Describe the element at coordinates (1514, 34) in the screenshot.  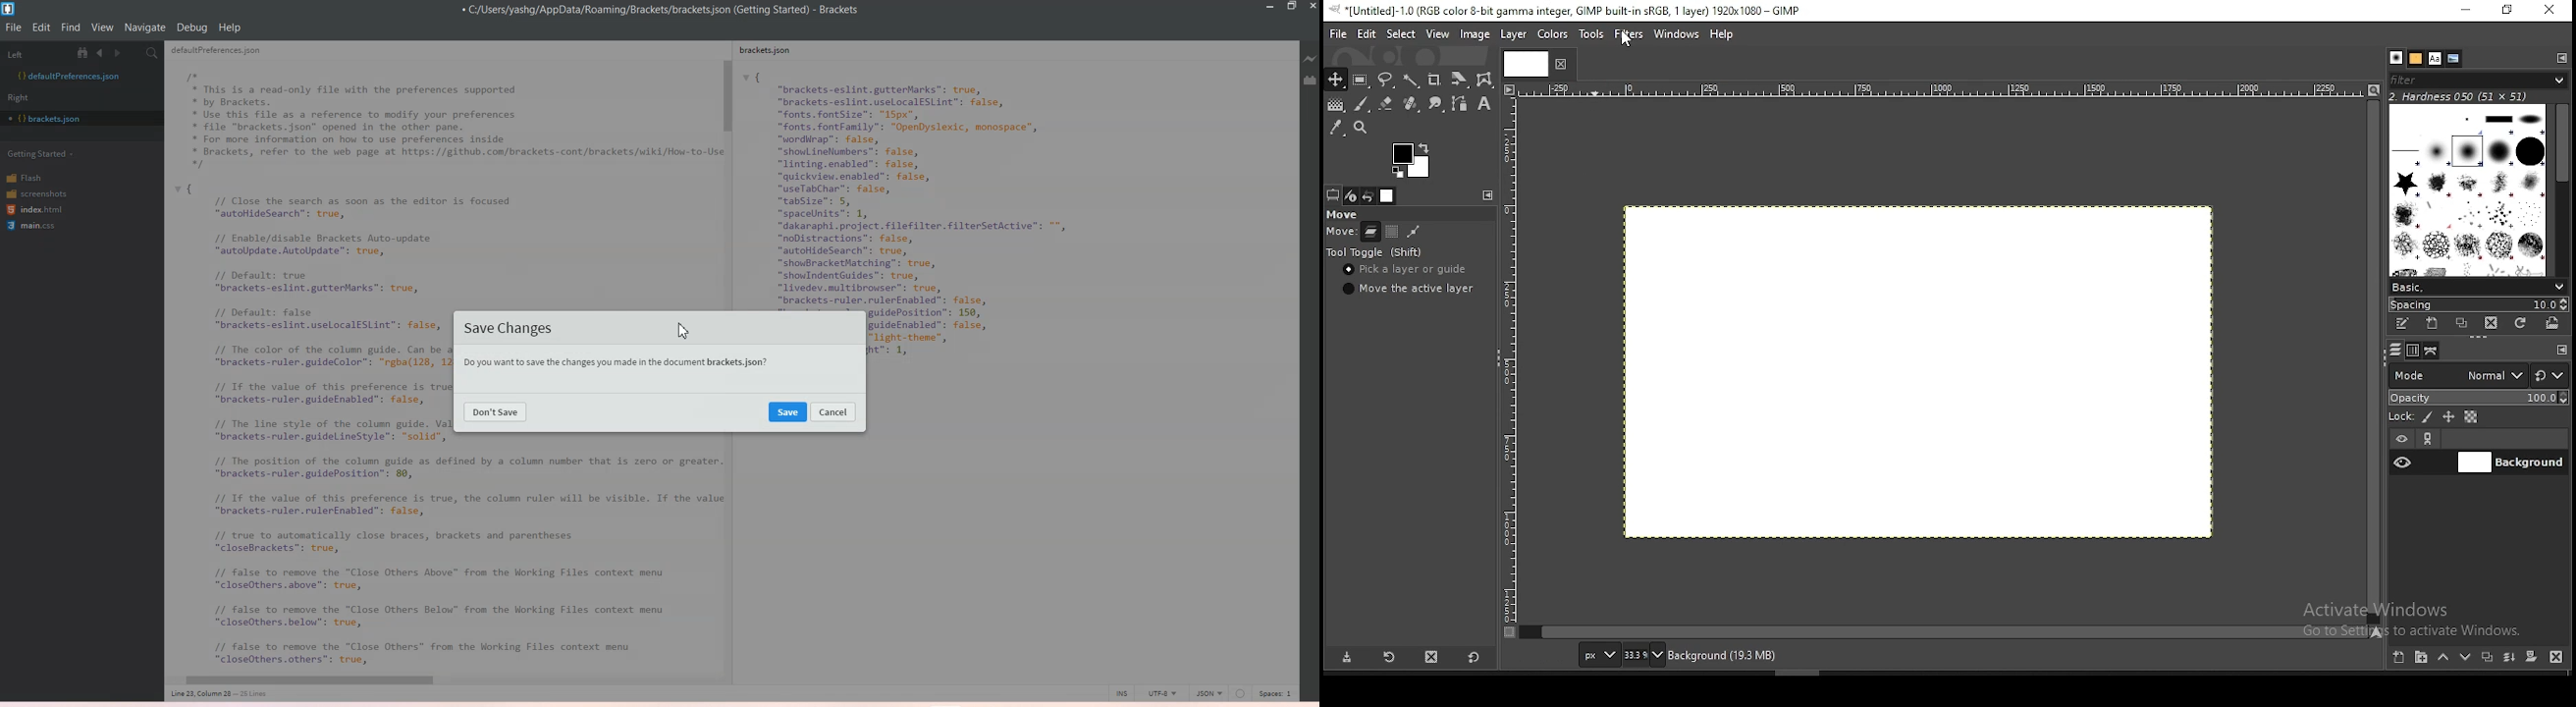
I see `layer` at that location.